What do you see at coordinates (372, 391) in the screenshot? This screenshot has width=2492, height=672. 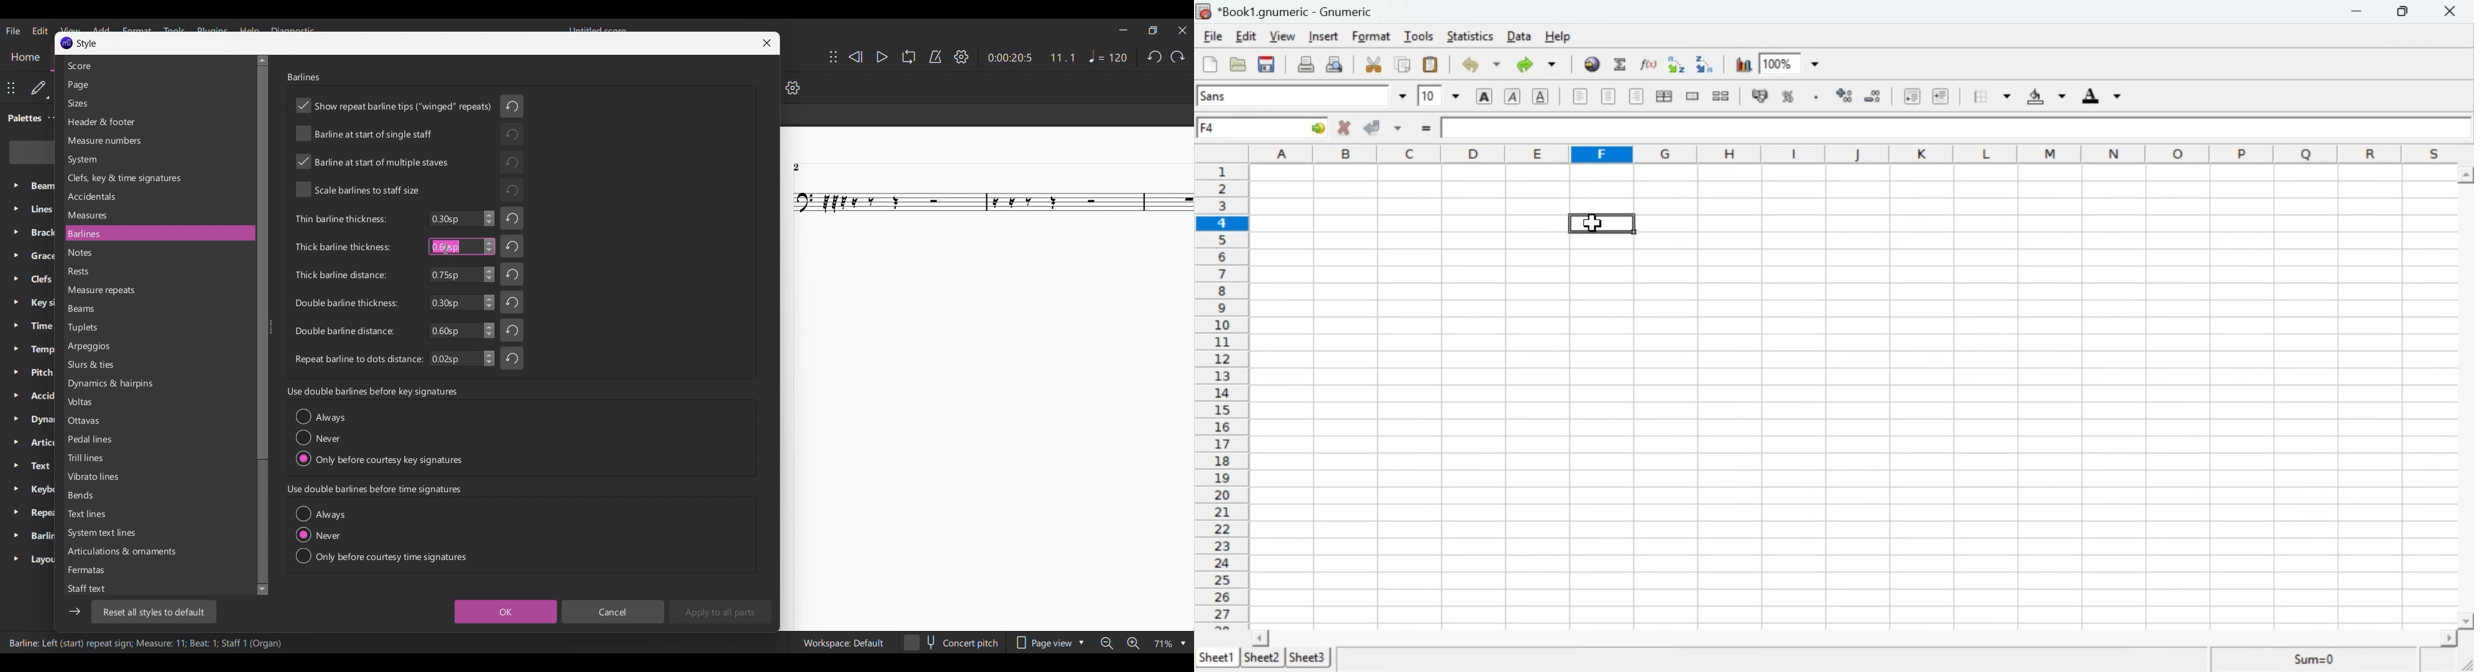 I see `Section title` at bounding box center [372, 391].